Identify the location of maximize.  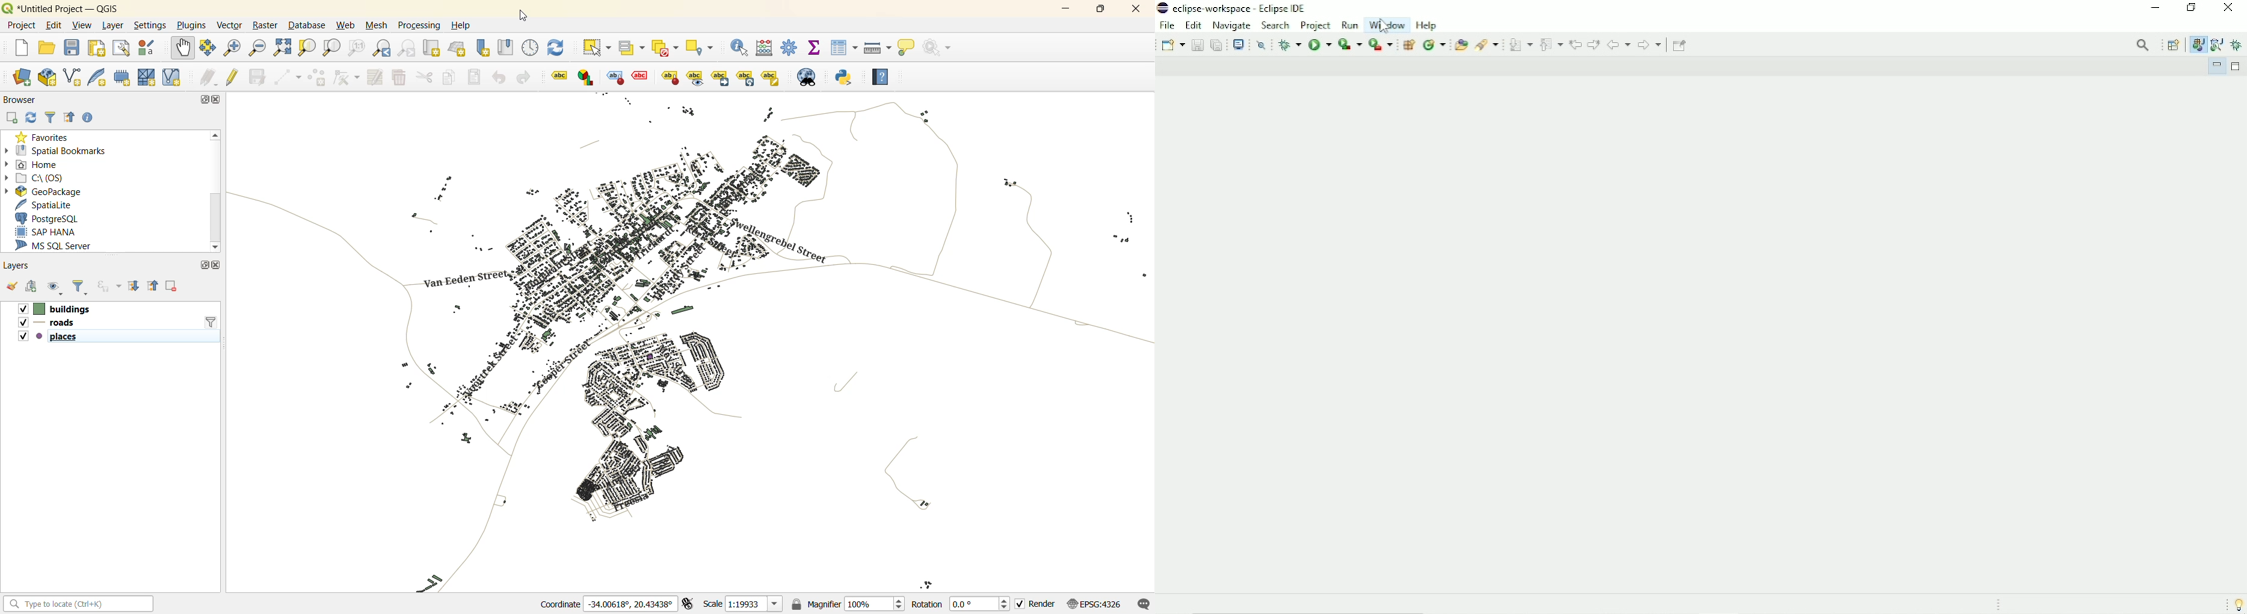
(201, 100).